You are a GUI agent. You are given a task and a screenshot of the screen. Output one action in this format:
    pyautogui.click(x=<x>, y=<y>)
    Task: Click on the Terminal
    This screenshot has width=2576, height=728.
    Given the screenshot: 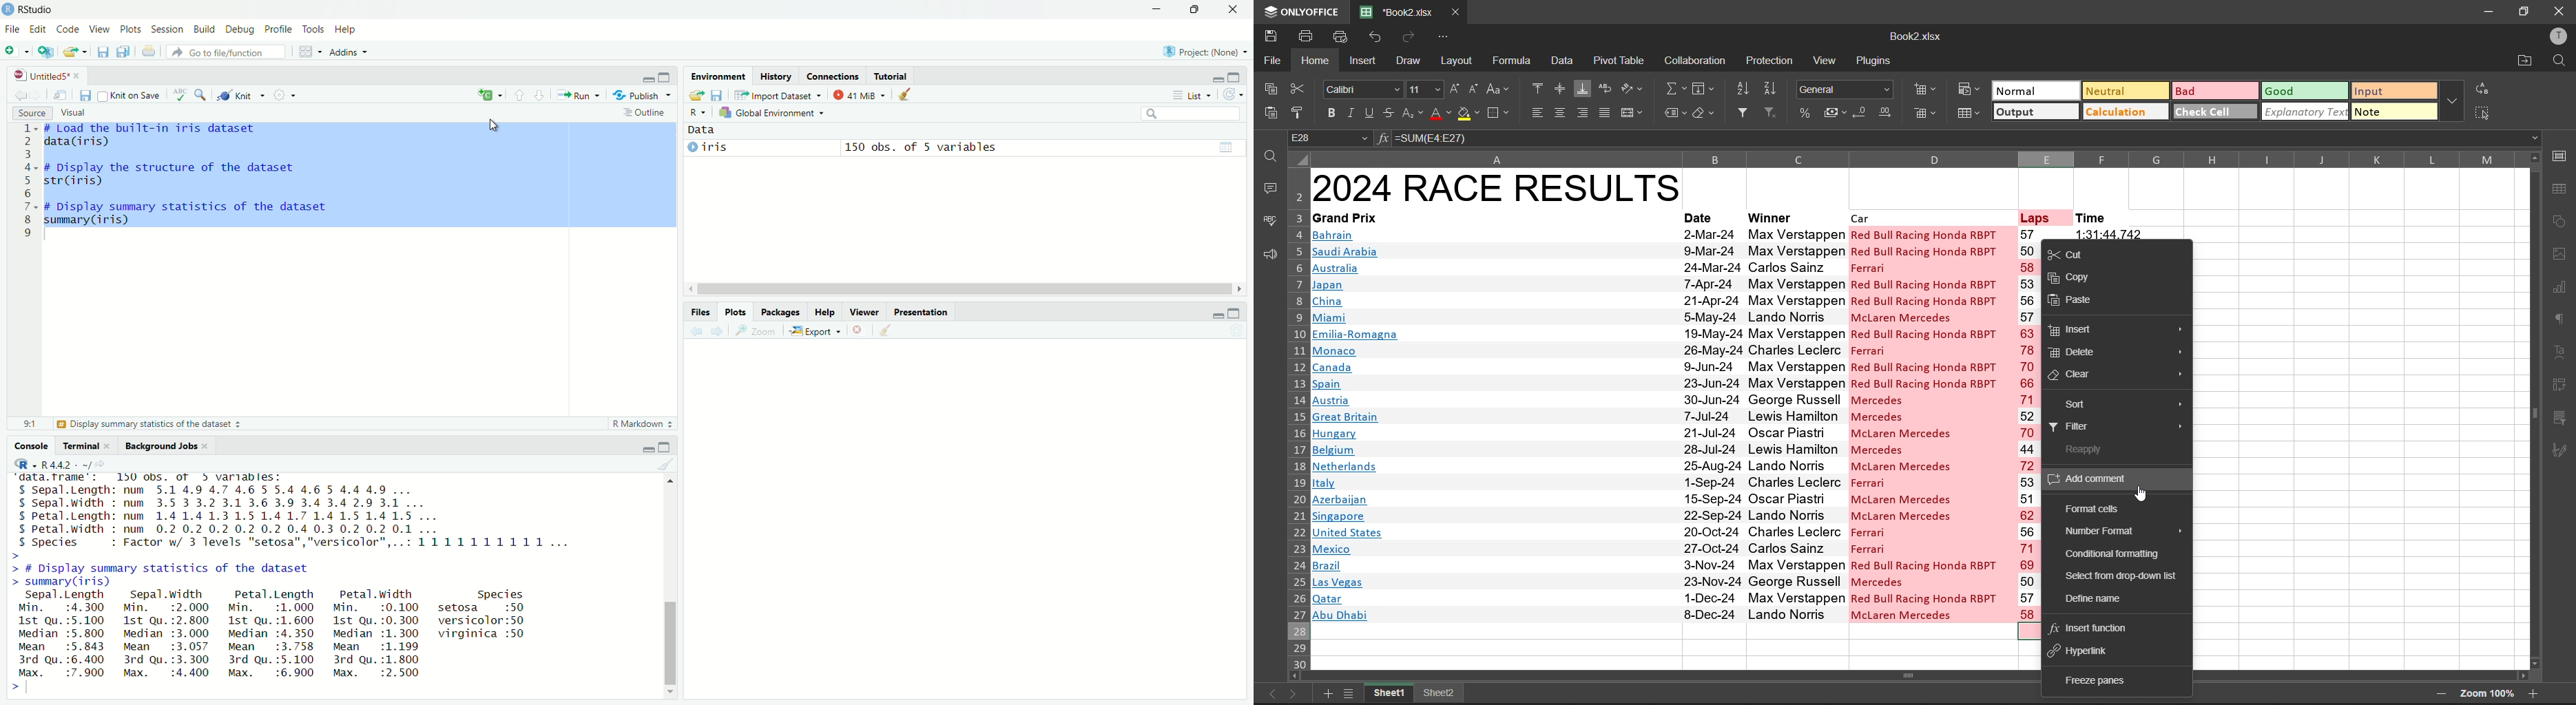 What is the action you would take?
    pyautogui.click(x=89, y=446)
    